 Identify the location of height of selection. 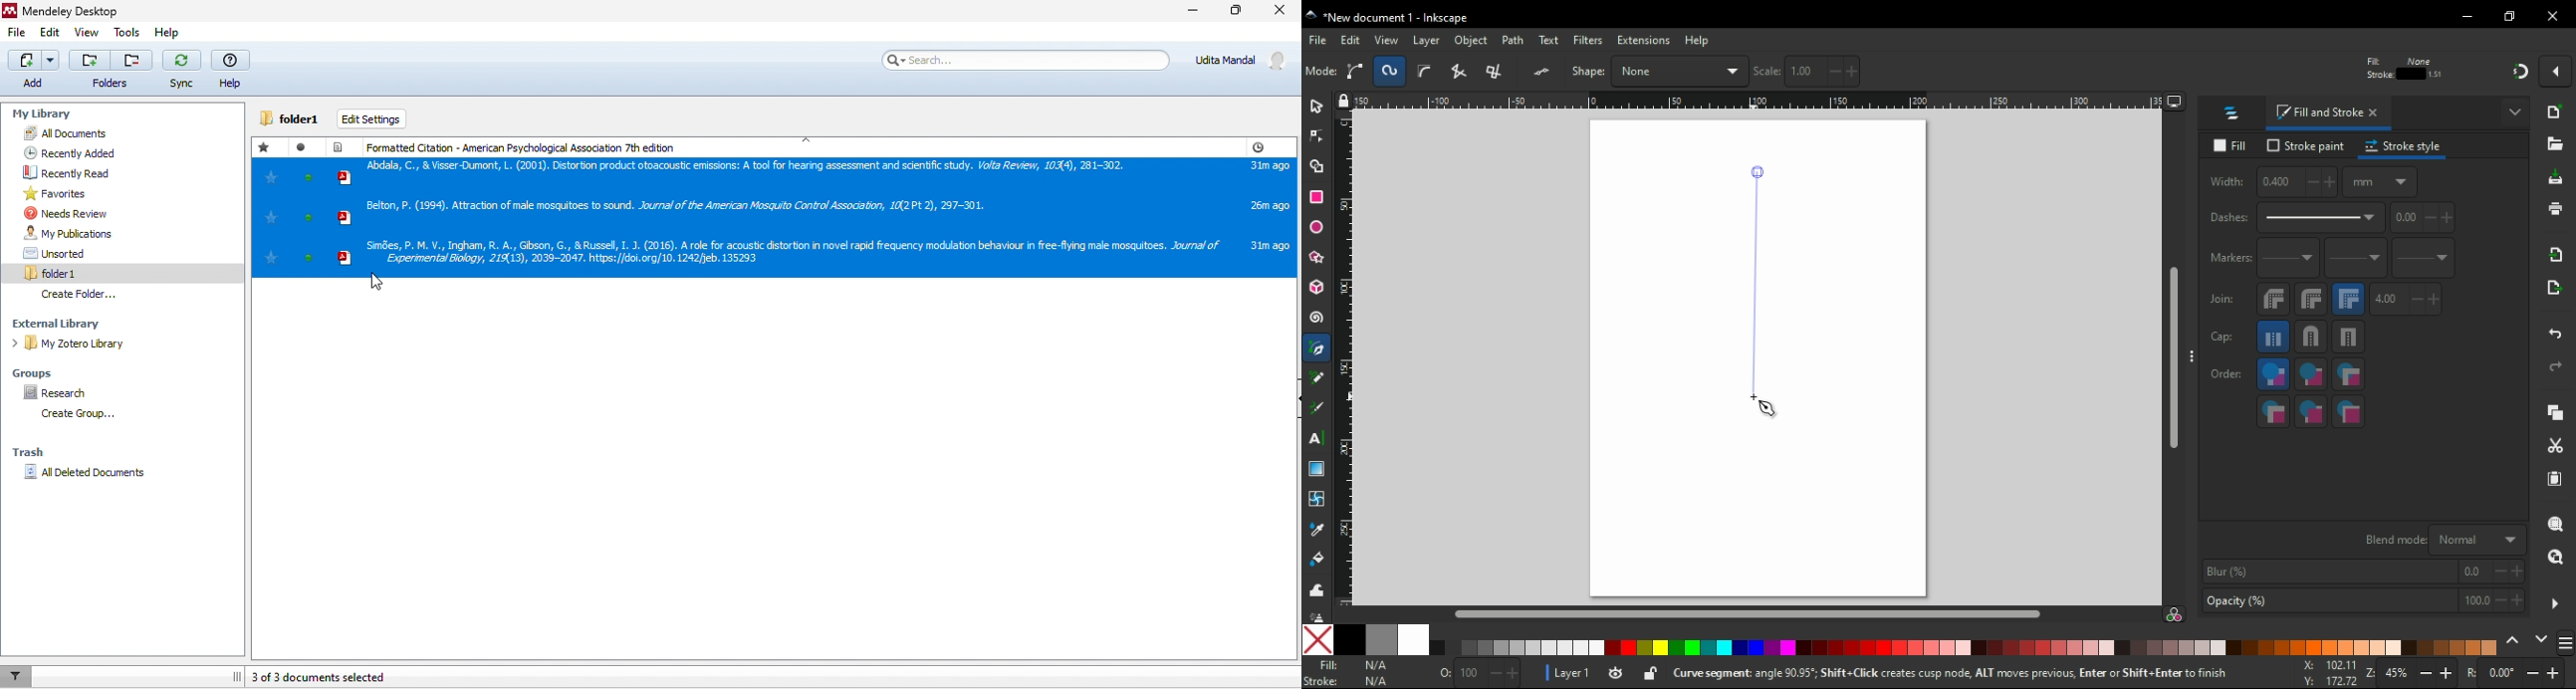
(2218, 71).